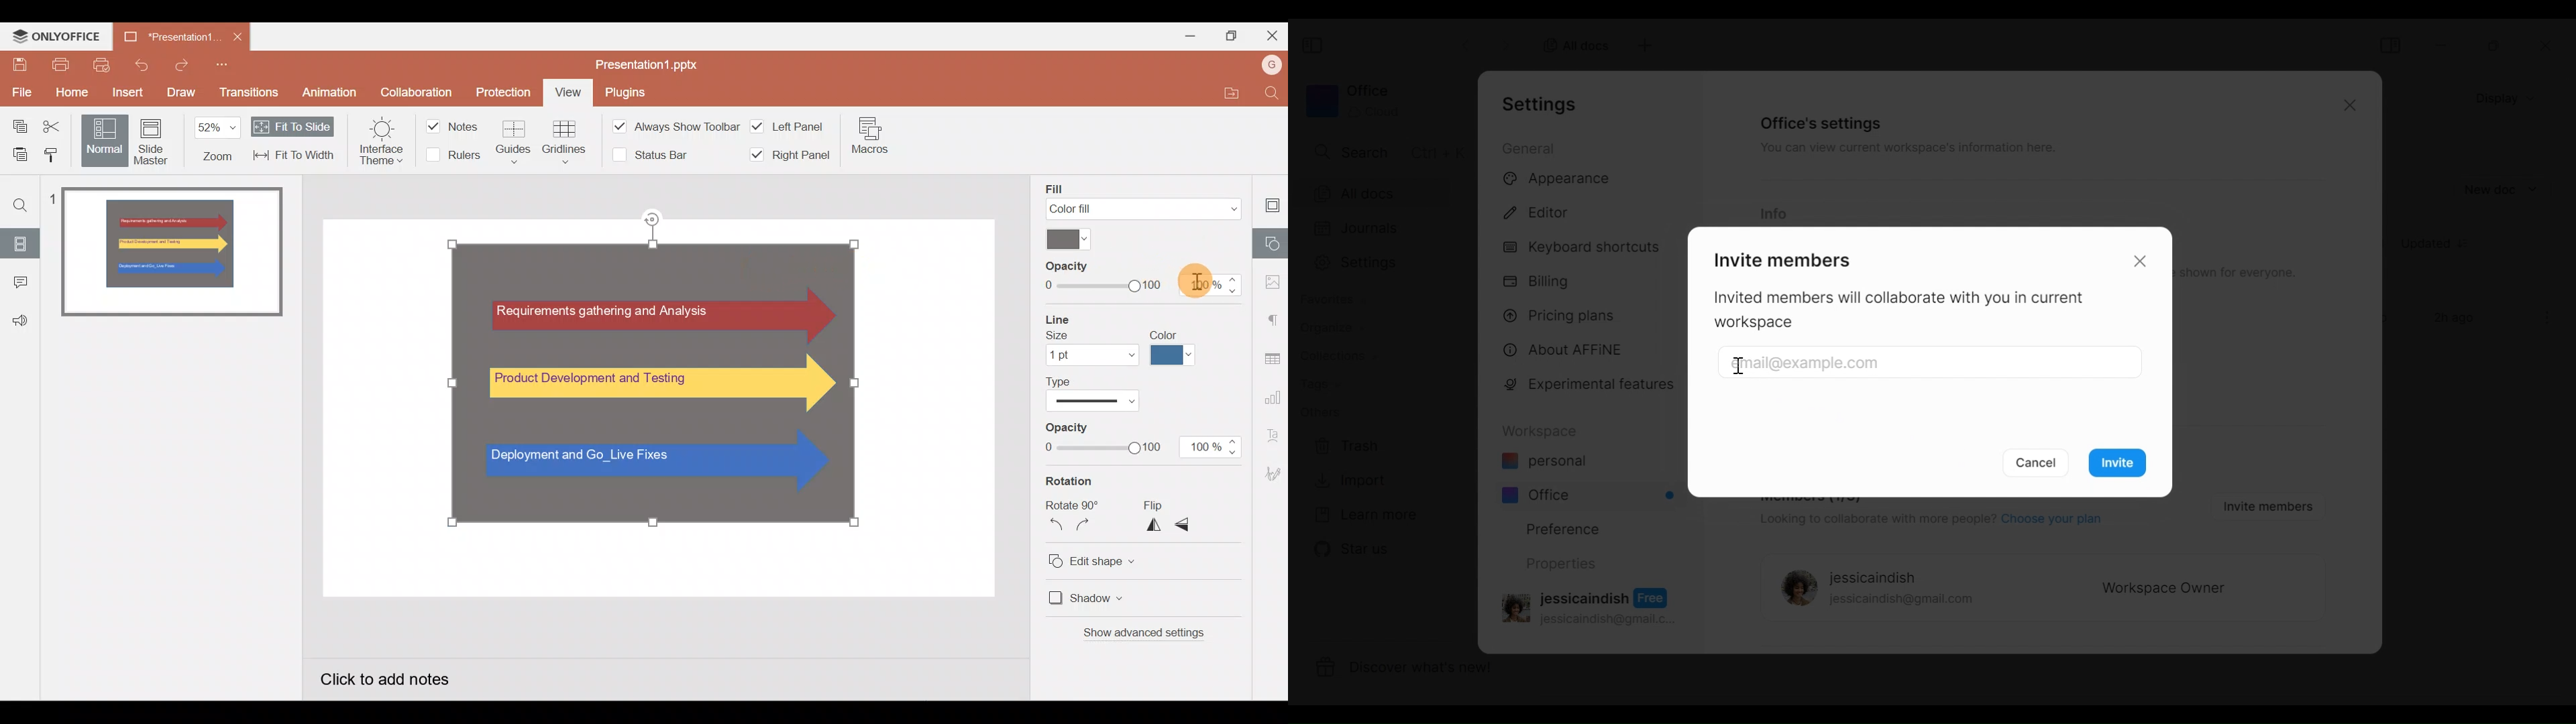 The image size is (2576, 728). I want to click on Opacity level slider, so click(1095, 276).